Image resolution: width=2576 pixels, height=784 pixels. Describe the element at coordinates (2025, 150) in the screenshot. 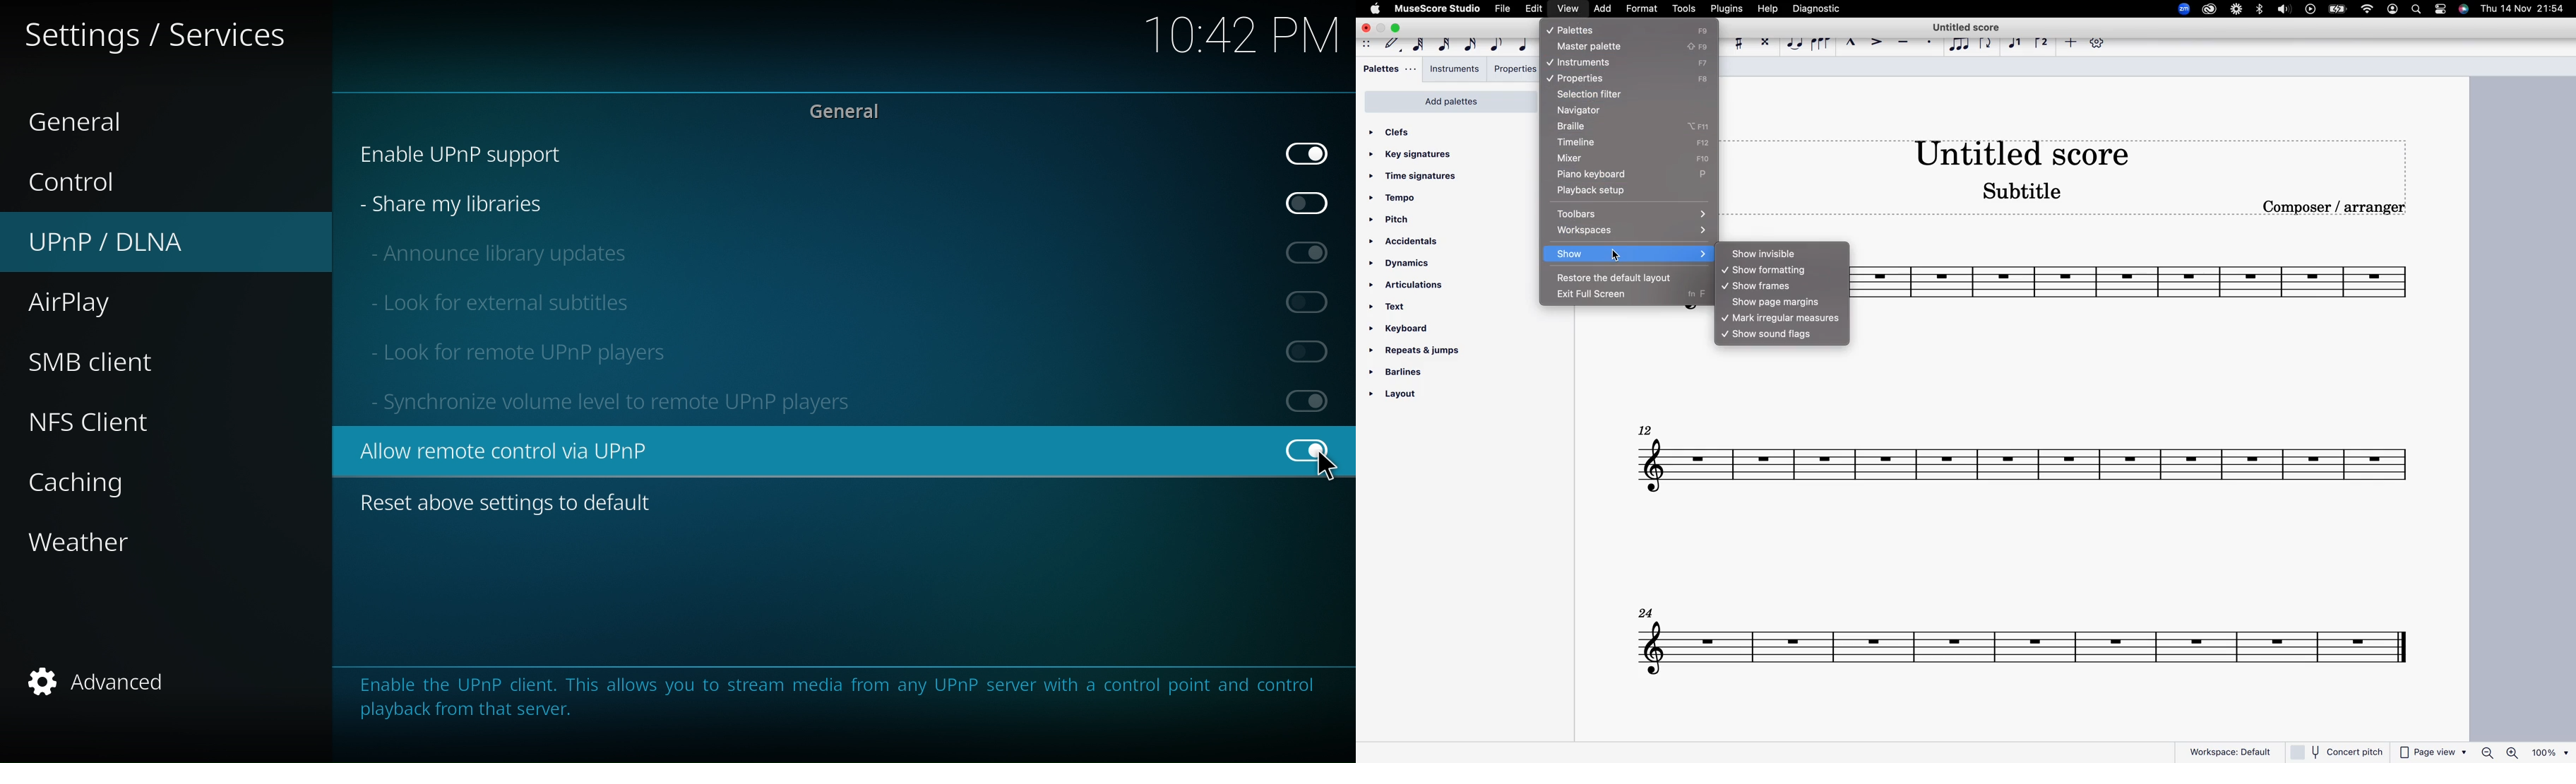

I see `score title` at that location.